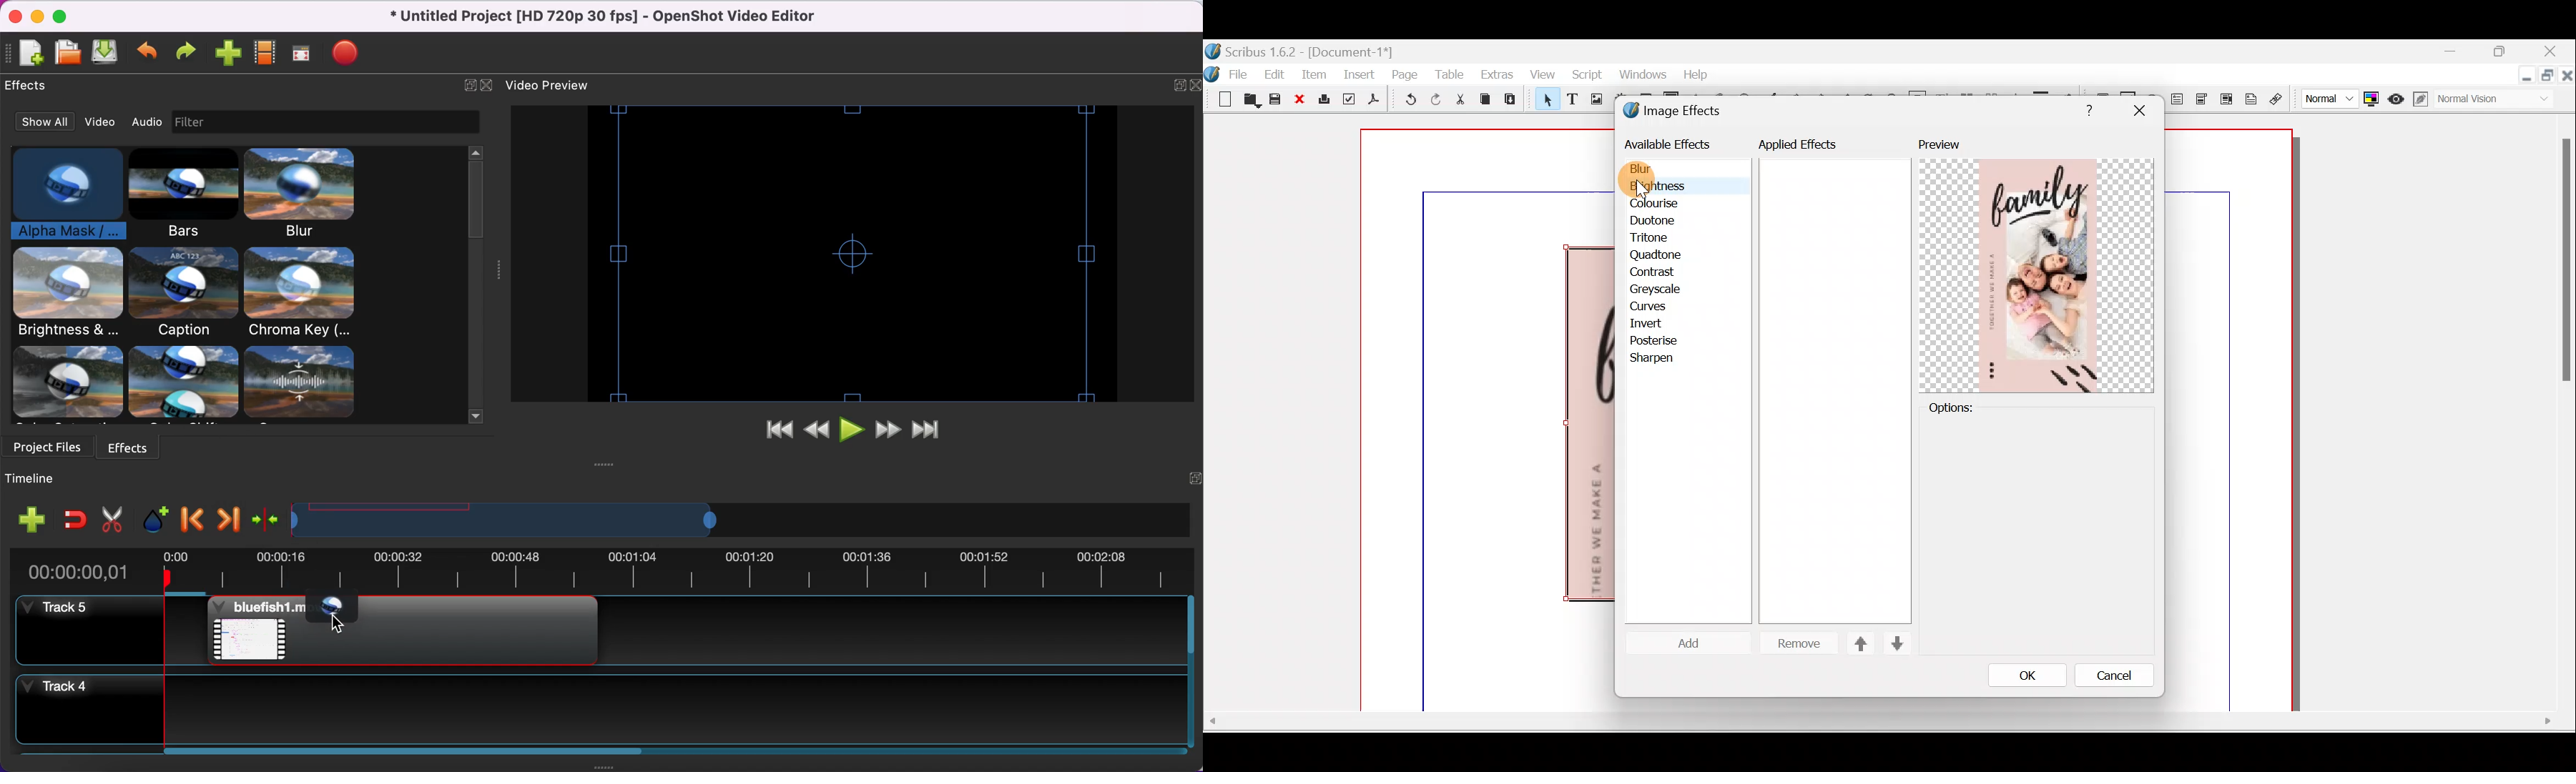 This screenshot has height=784, width=2576. What do you see at coordinates (1277, 101) in the screenshot?
I see `Save` at bounding box center [1277, 101].